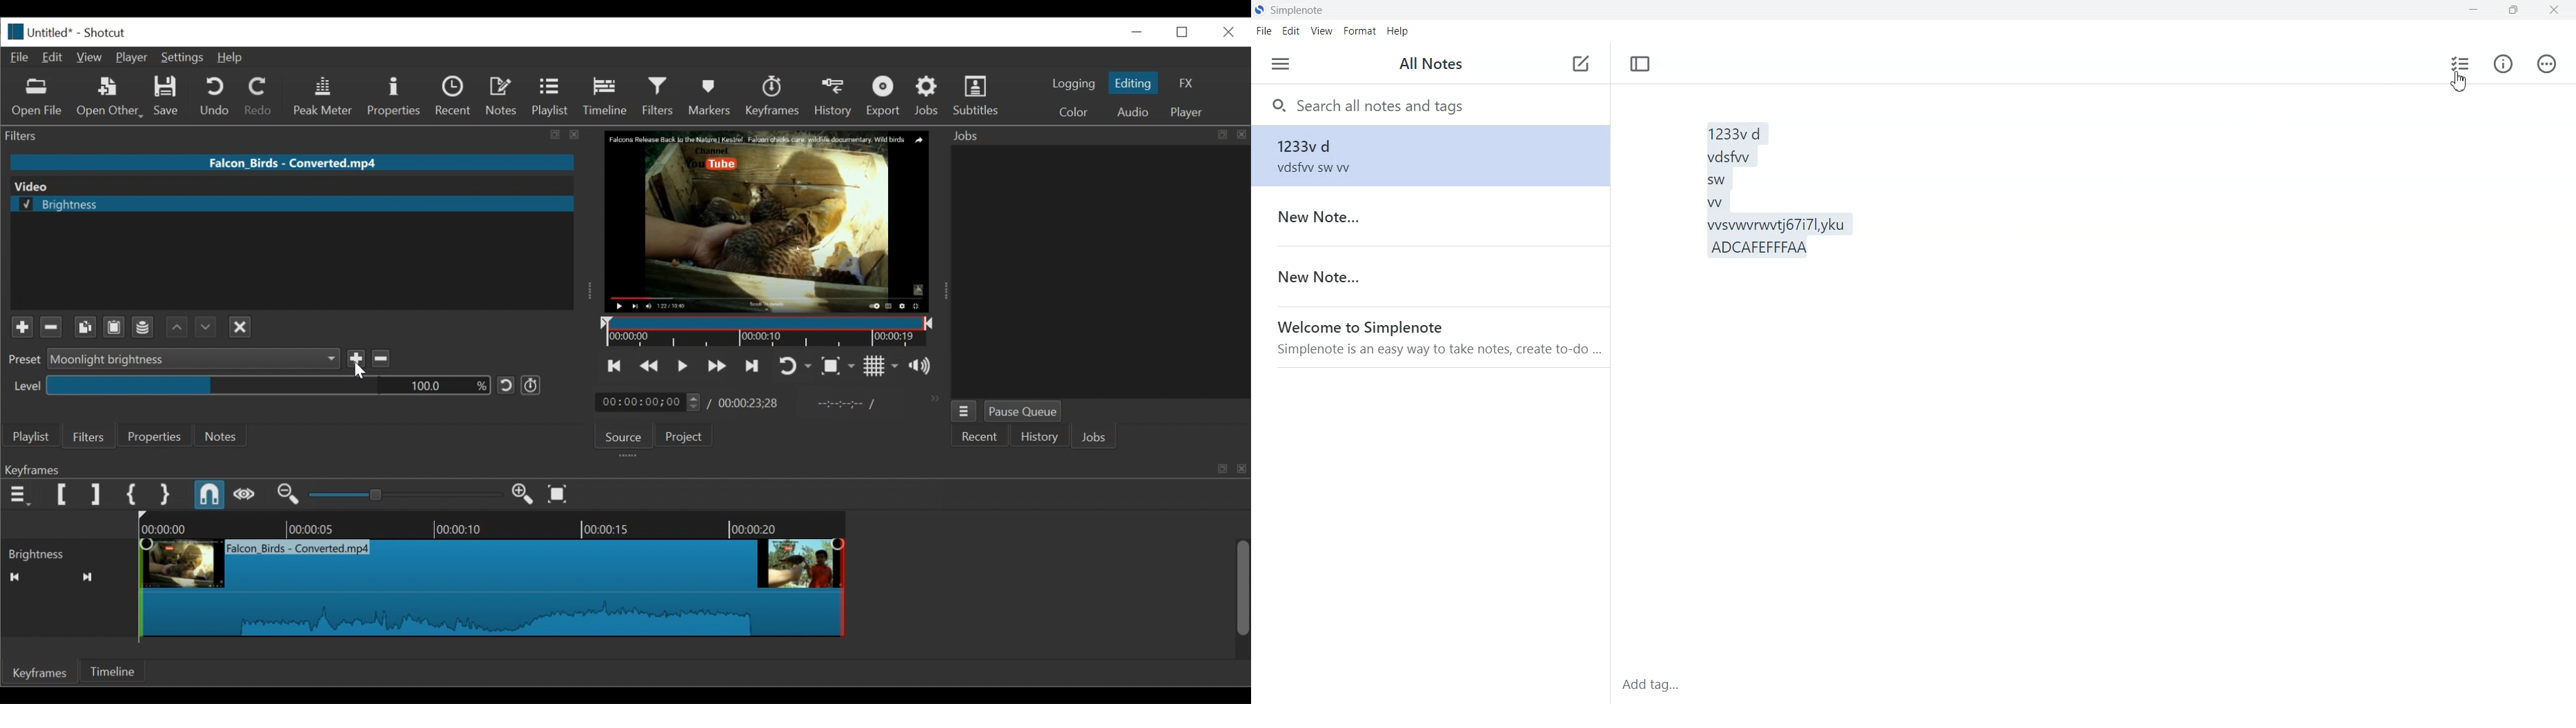 The height and width of the screenshot is (728, 2576). What do you see at coordinates (1229, 33) in the screenshot?
I see `Close` at bounding box center [1229, 33].